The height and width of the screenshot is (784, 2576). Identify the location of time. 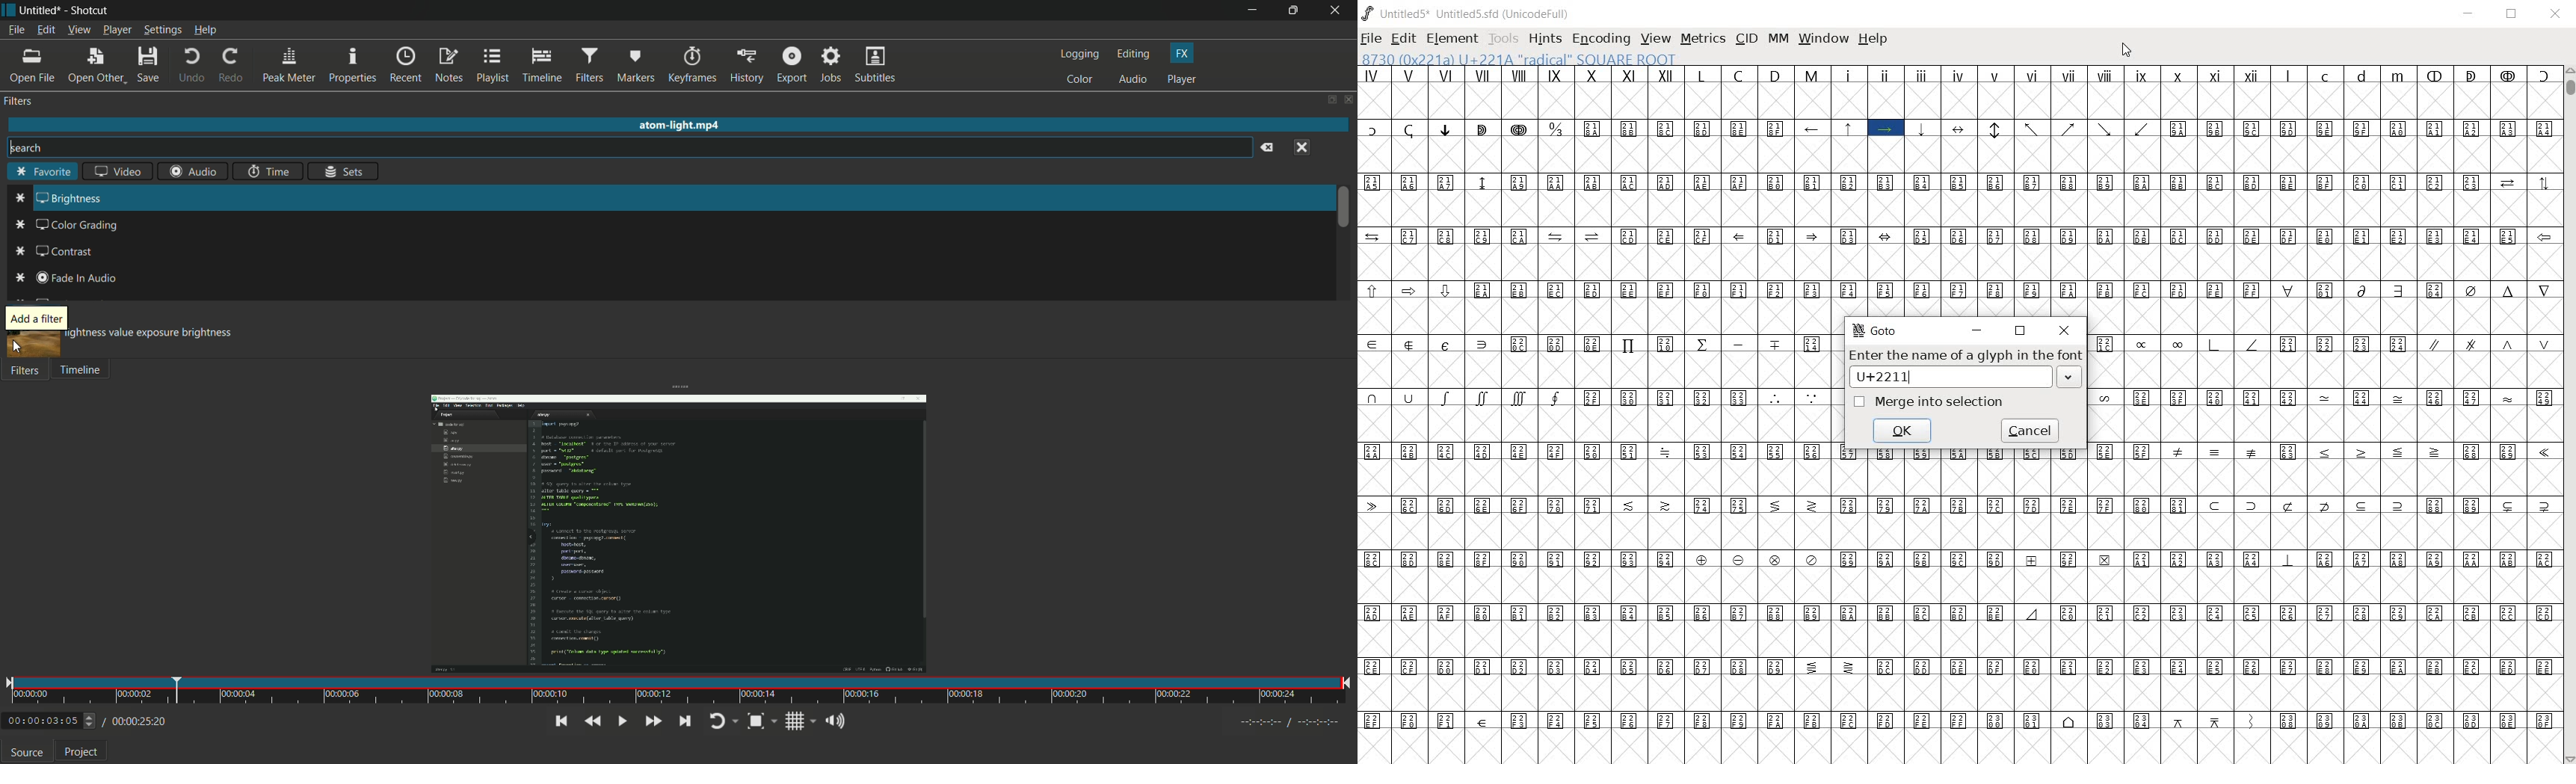
(267, 173).